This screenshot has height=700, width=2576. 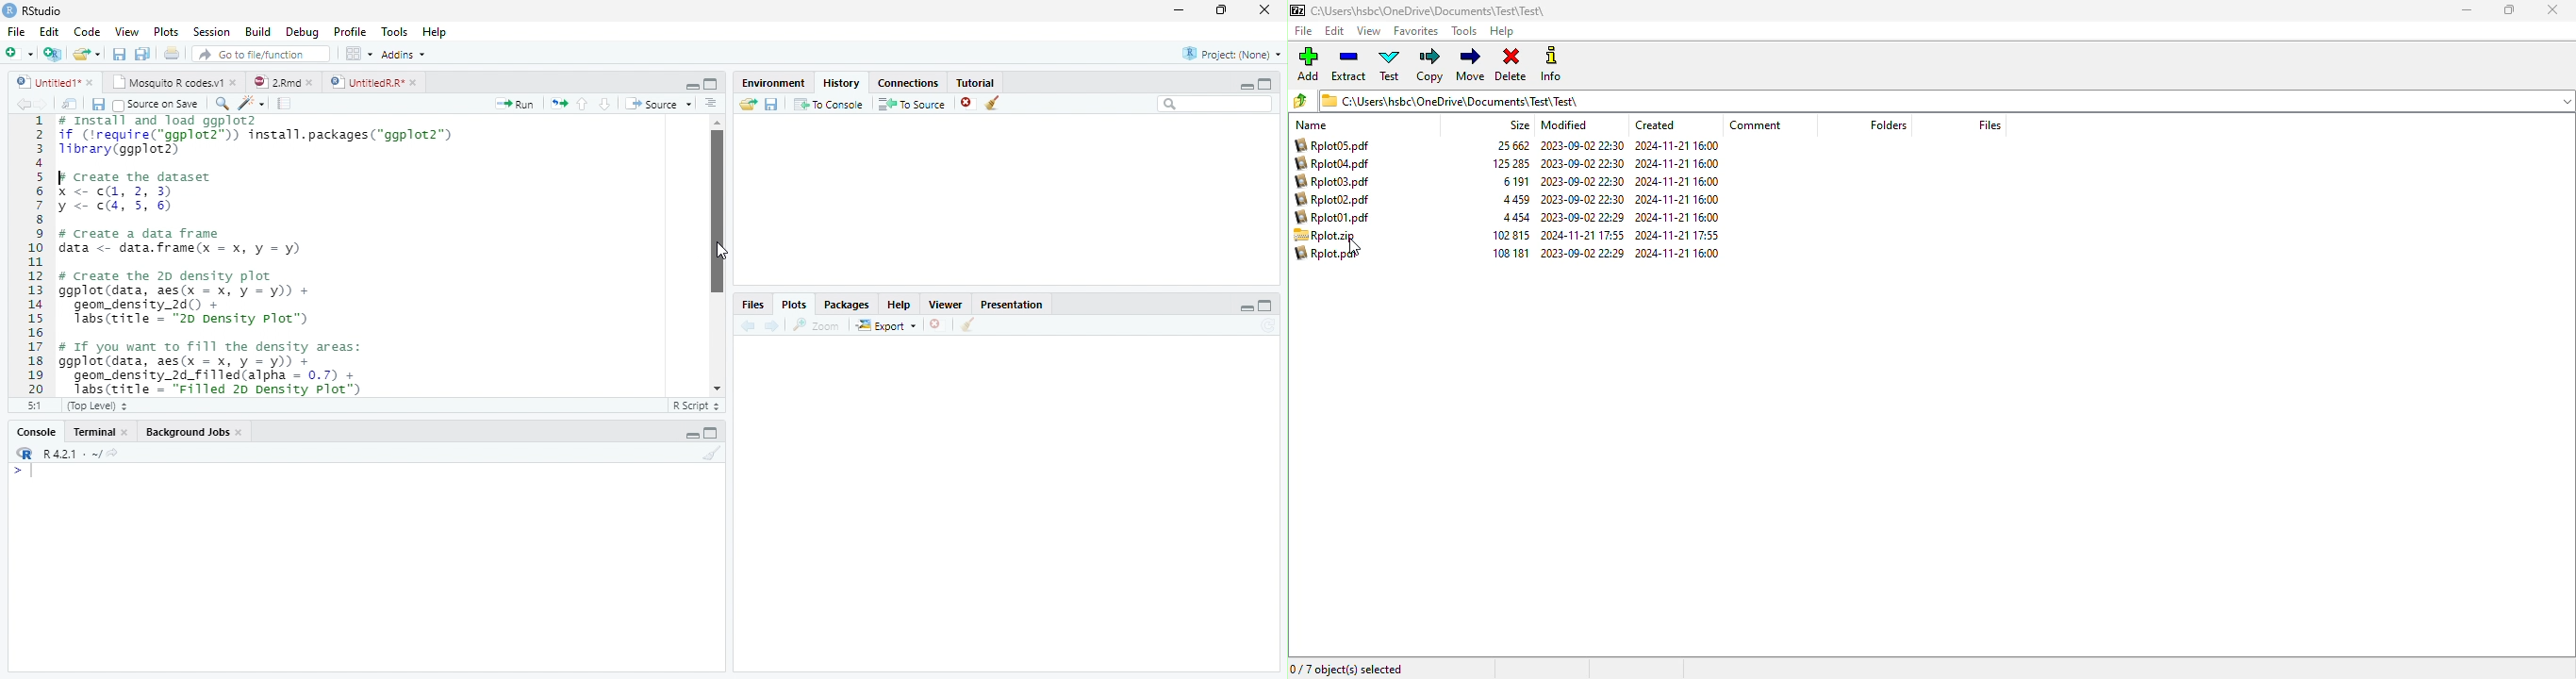 What do you see at coordinates (71, 105) in the screenshot?
I see `show in window` at bounding box center [71, 105].